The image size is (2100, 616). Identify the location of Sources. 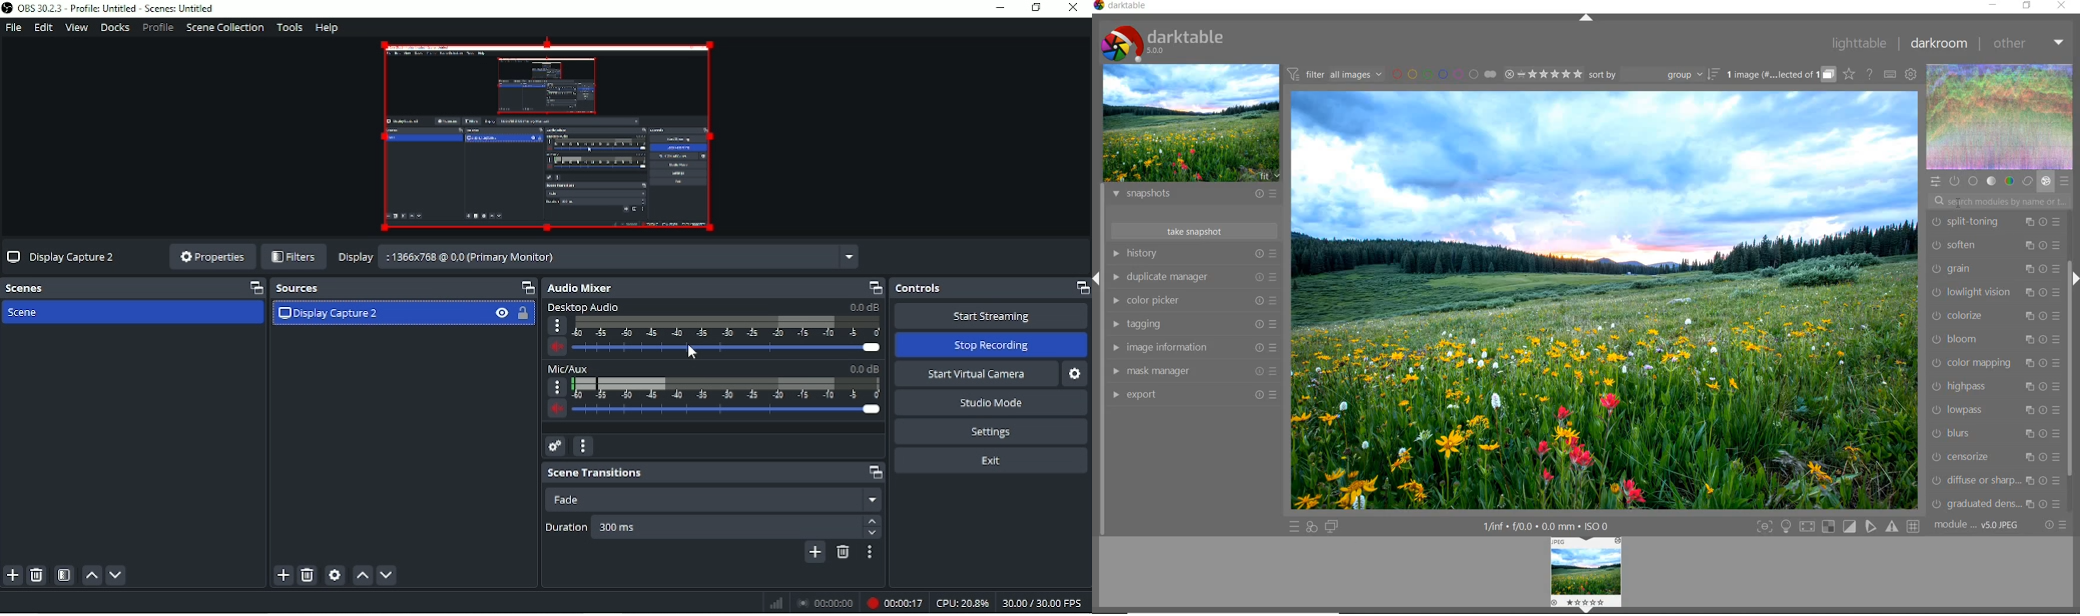
(403, 288).